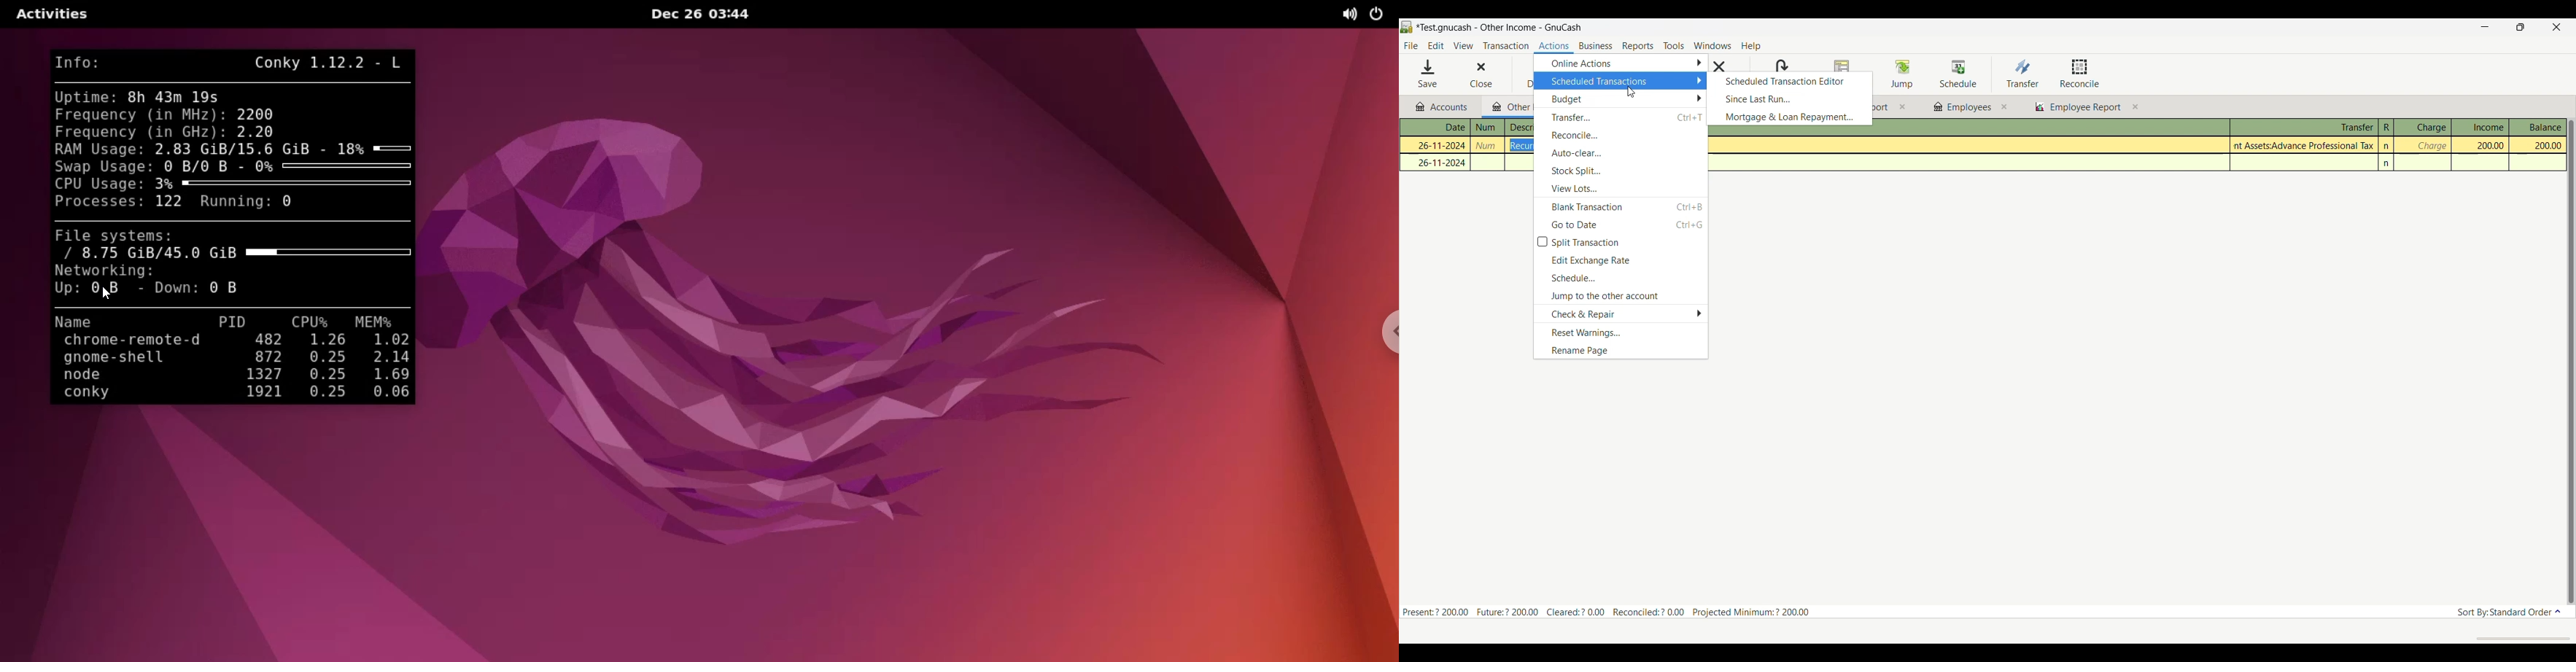 The width and height of the screenshot is (2576, 672). What do you see at coordinates (1790, 99) in the screenshot?
I see `Since last run` at bounding box center [1790, 99].